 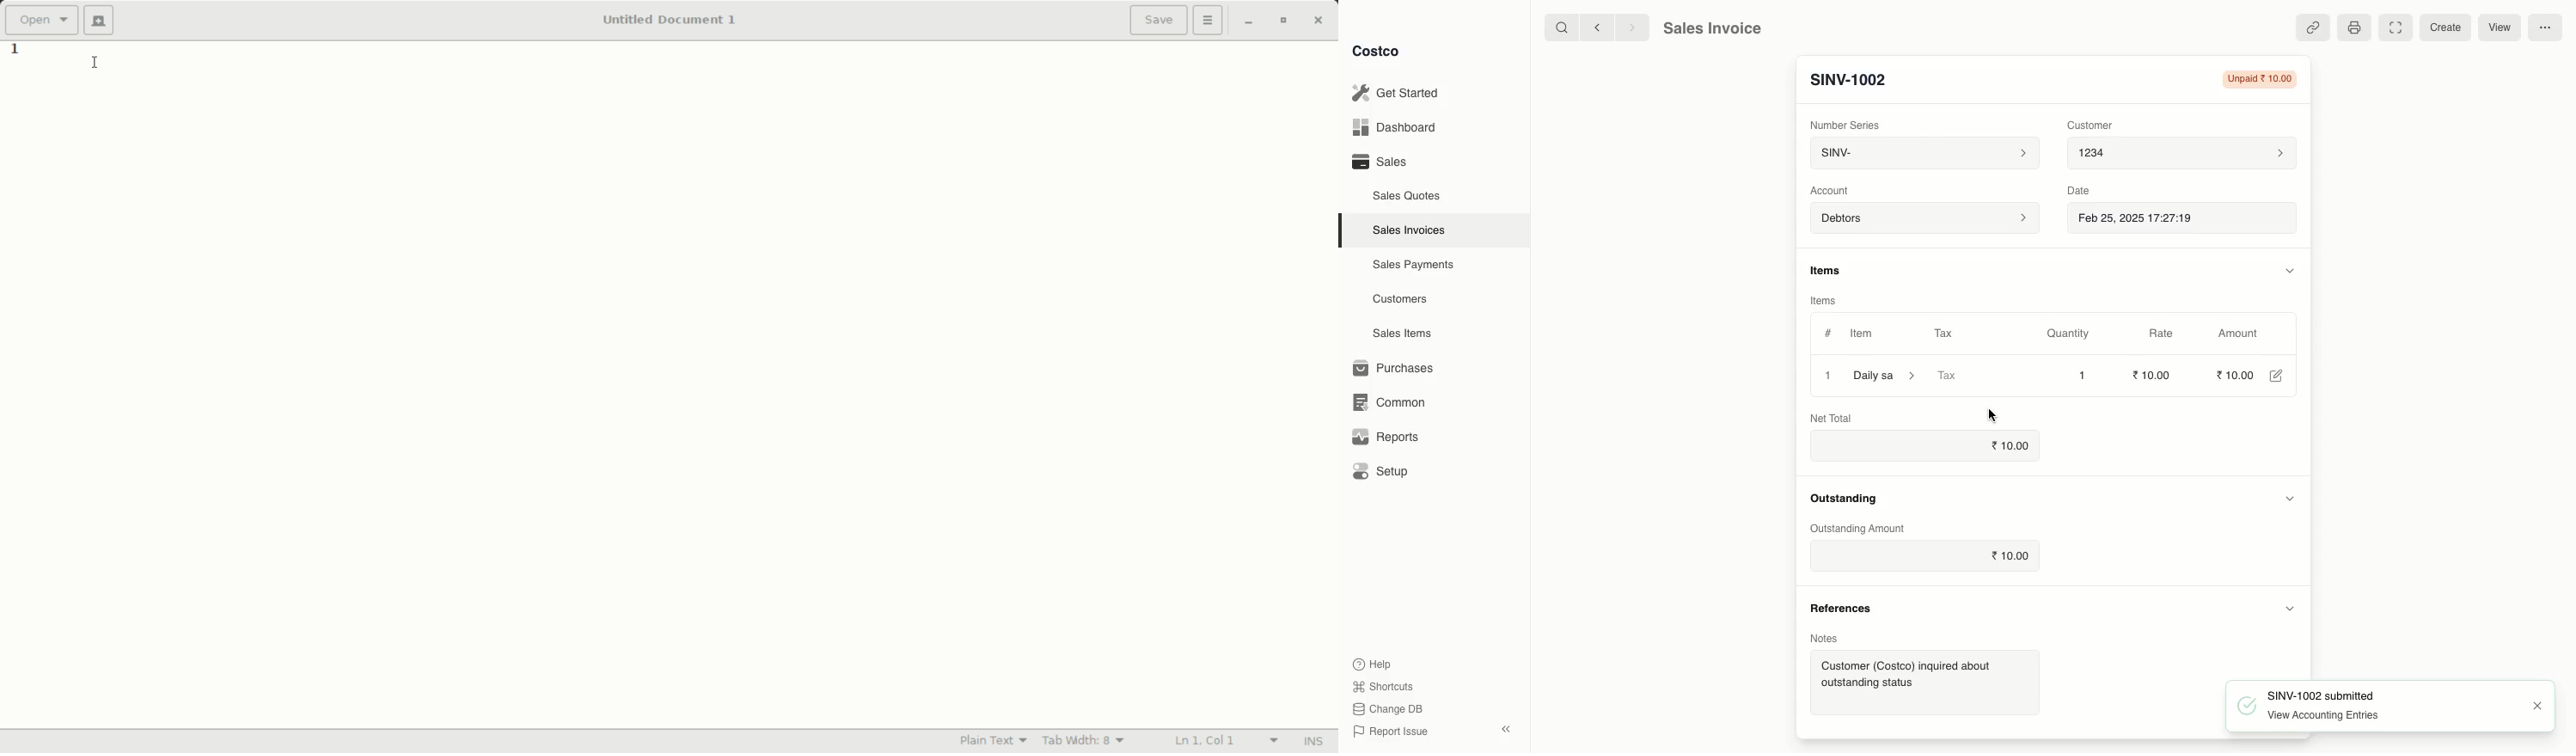 I want to click on ~~ View Accounting Entries., so click(x=2315, y=715).